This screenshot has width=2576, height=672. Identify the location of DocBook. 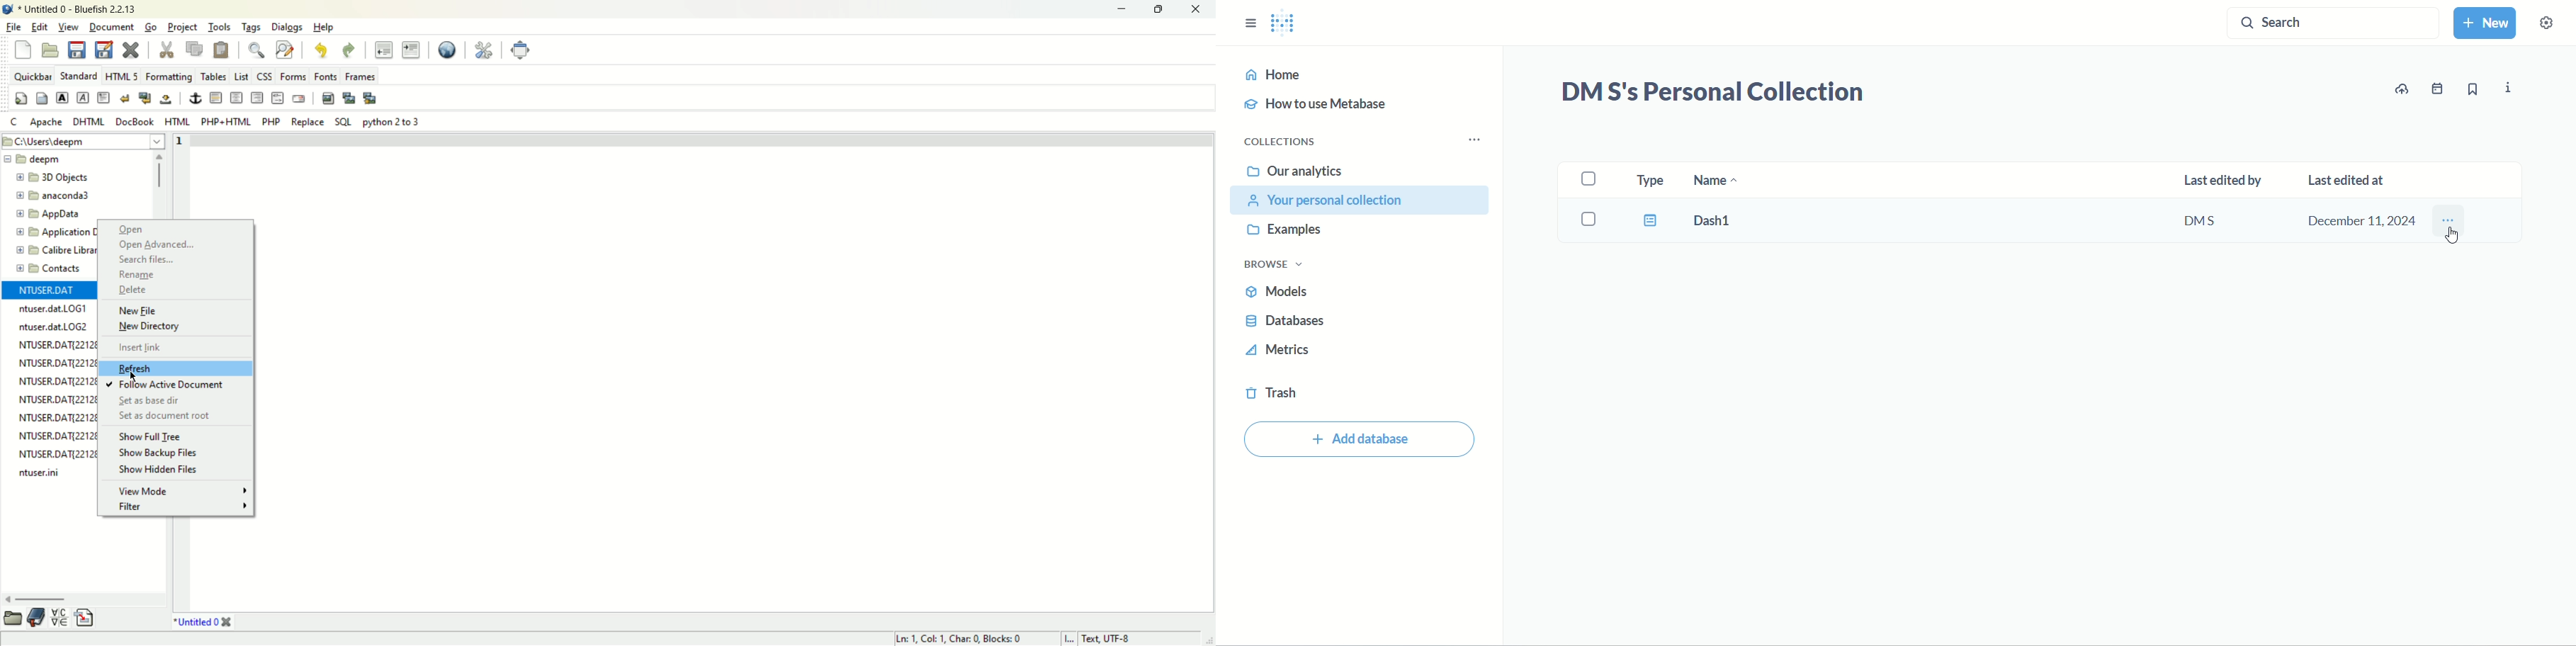
(134, 120).